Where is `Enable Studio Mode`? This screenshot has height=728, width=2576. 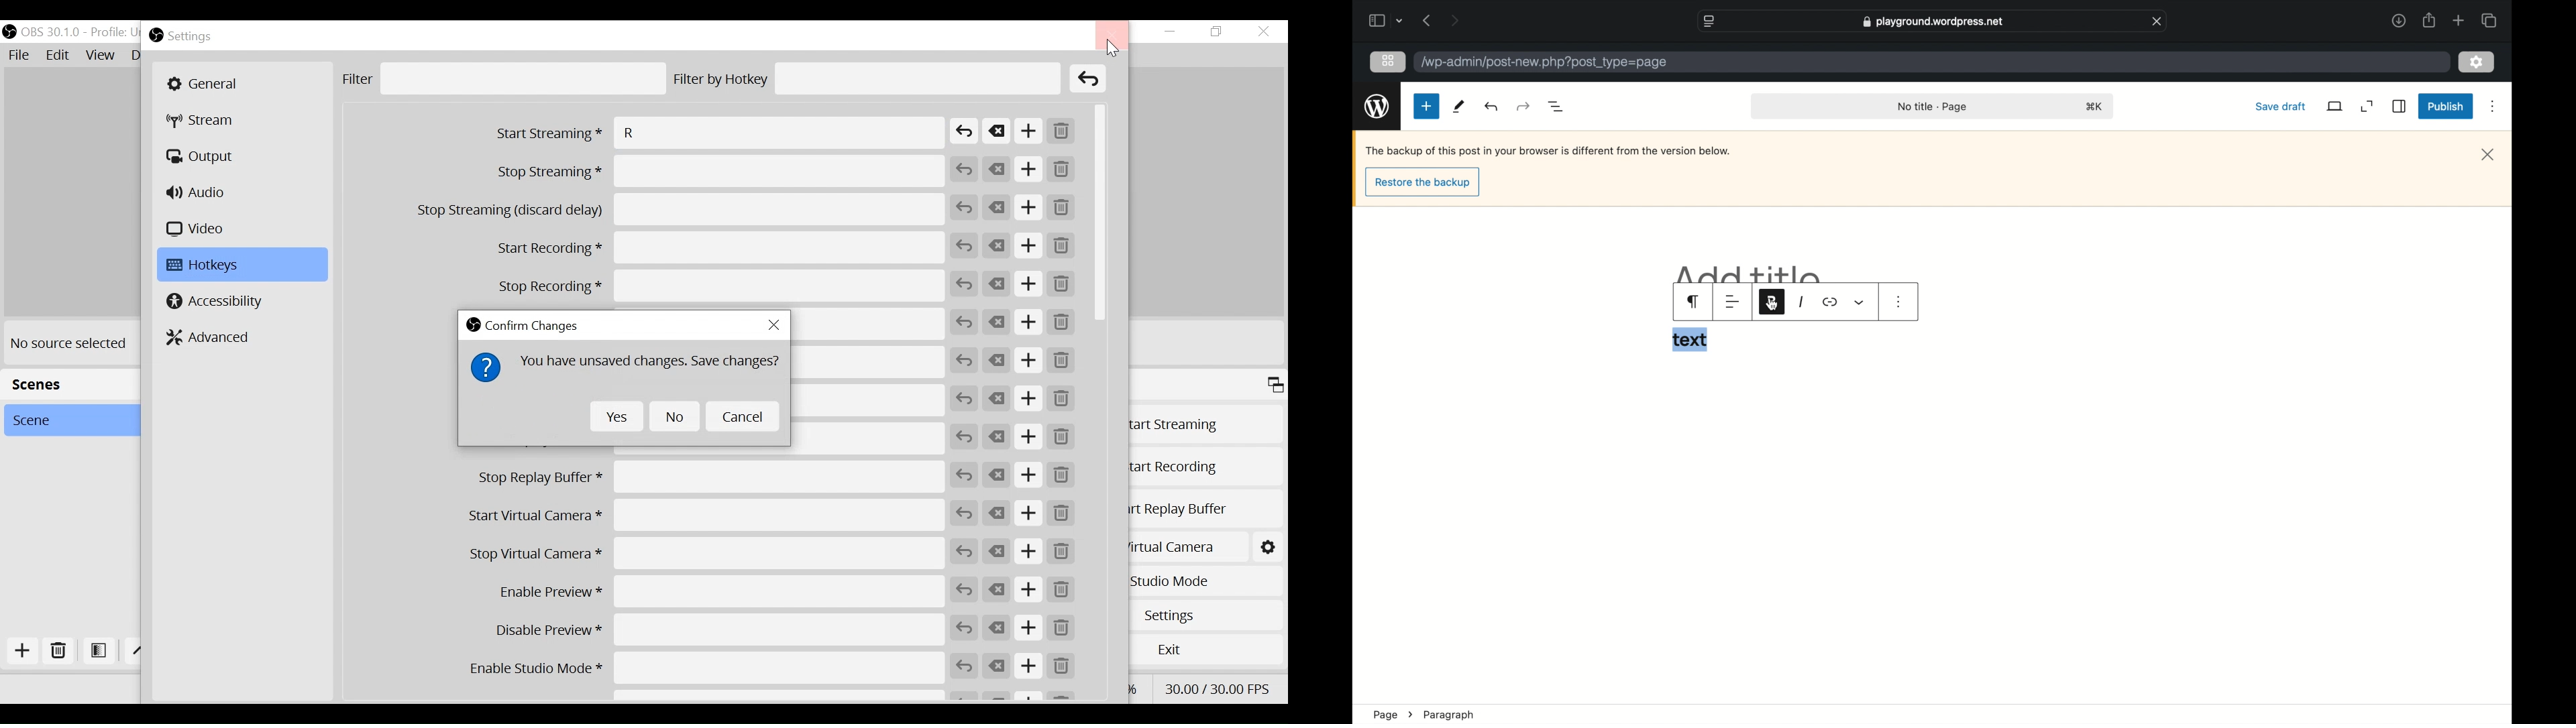
Enable Studio Mode is located at coordinates (706, 668).